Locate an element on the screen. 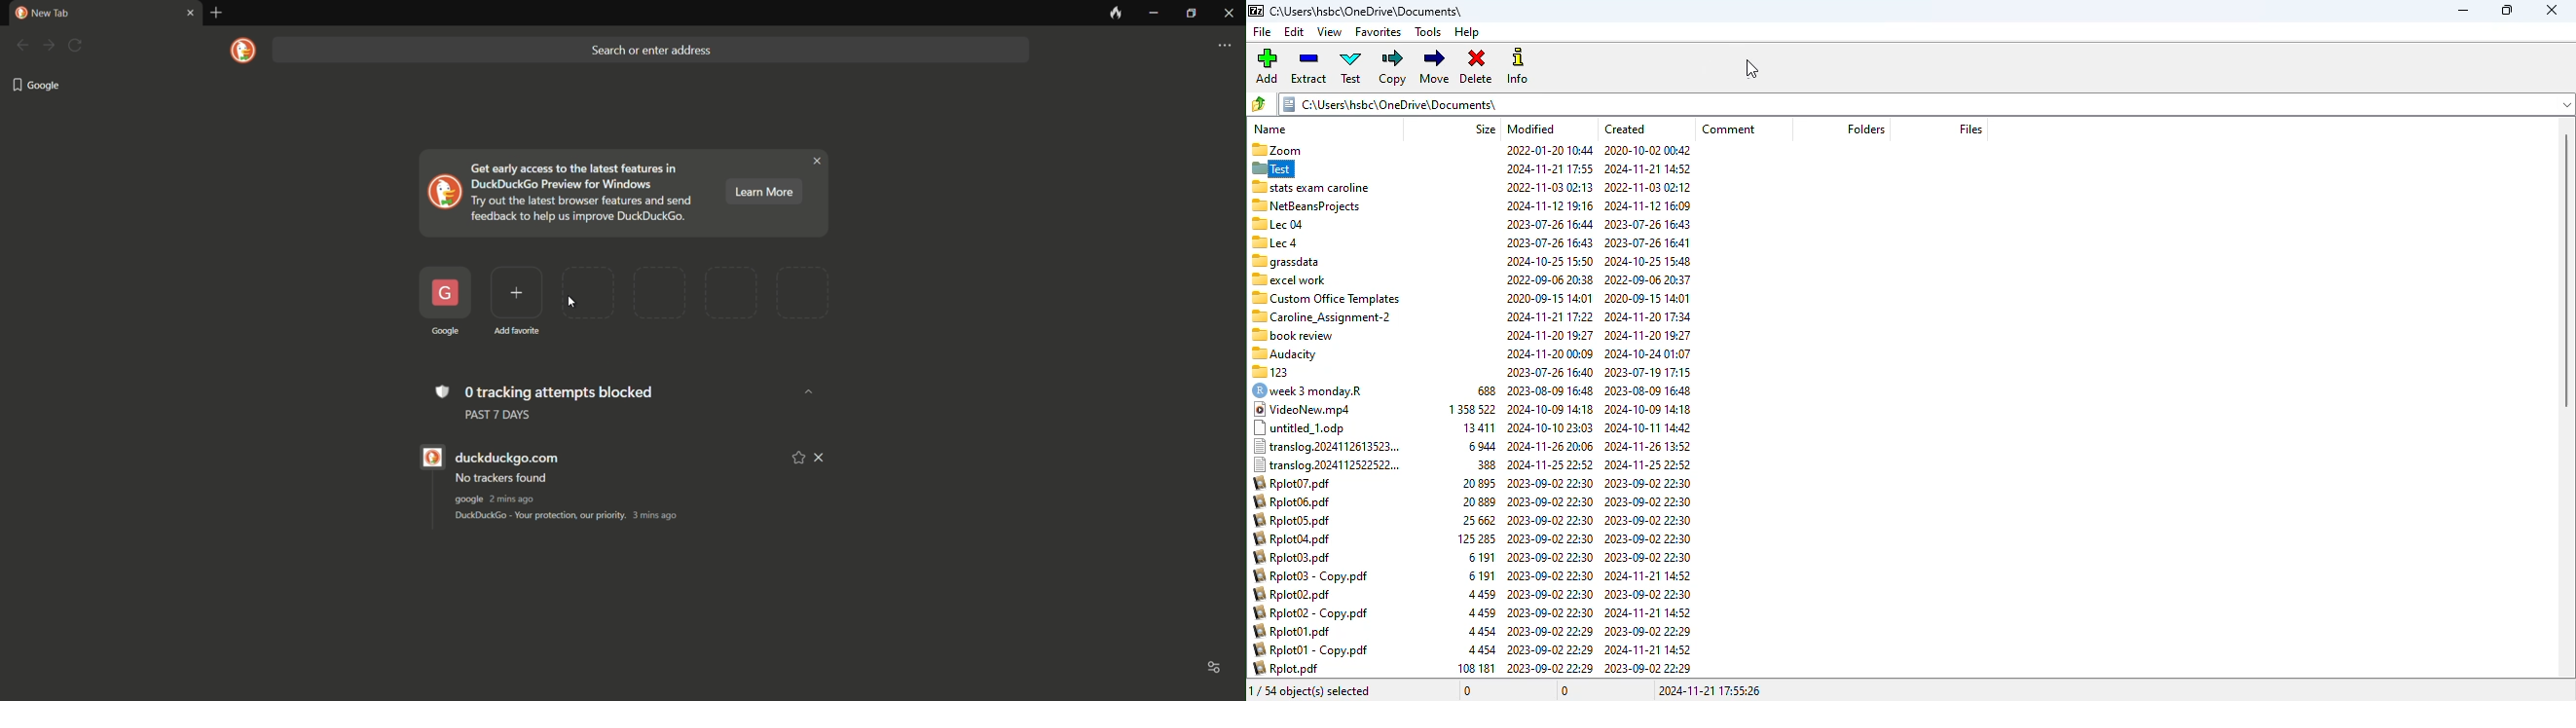  search bar is located at coordinates (649, 50).